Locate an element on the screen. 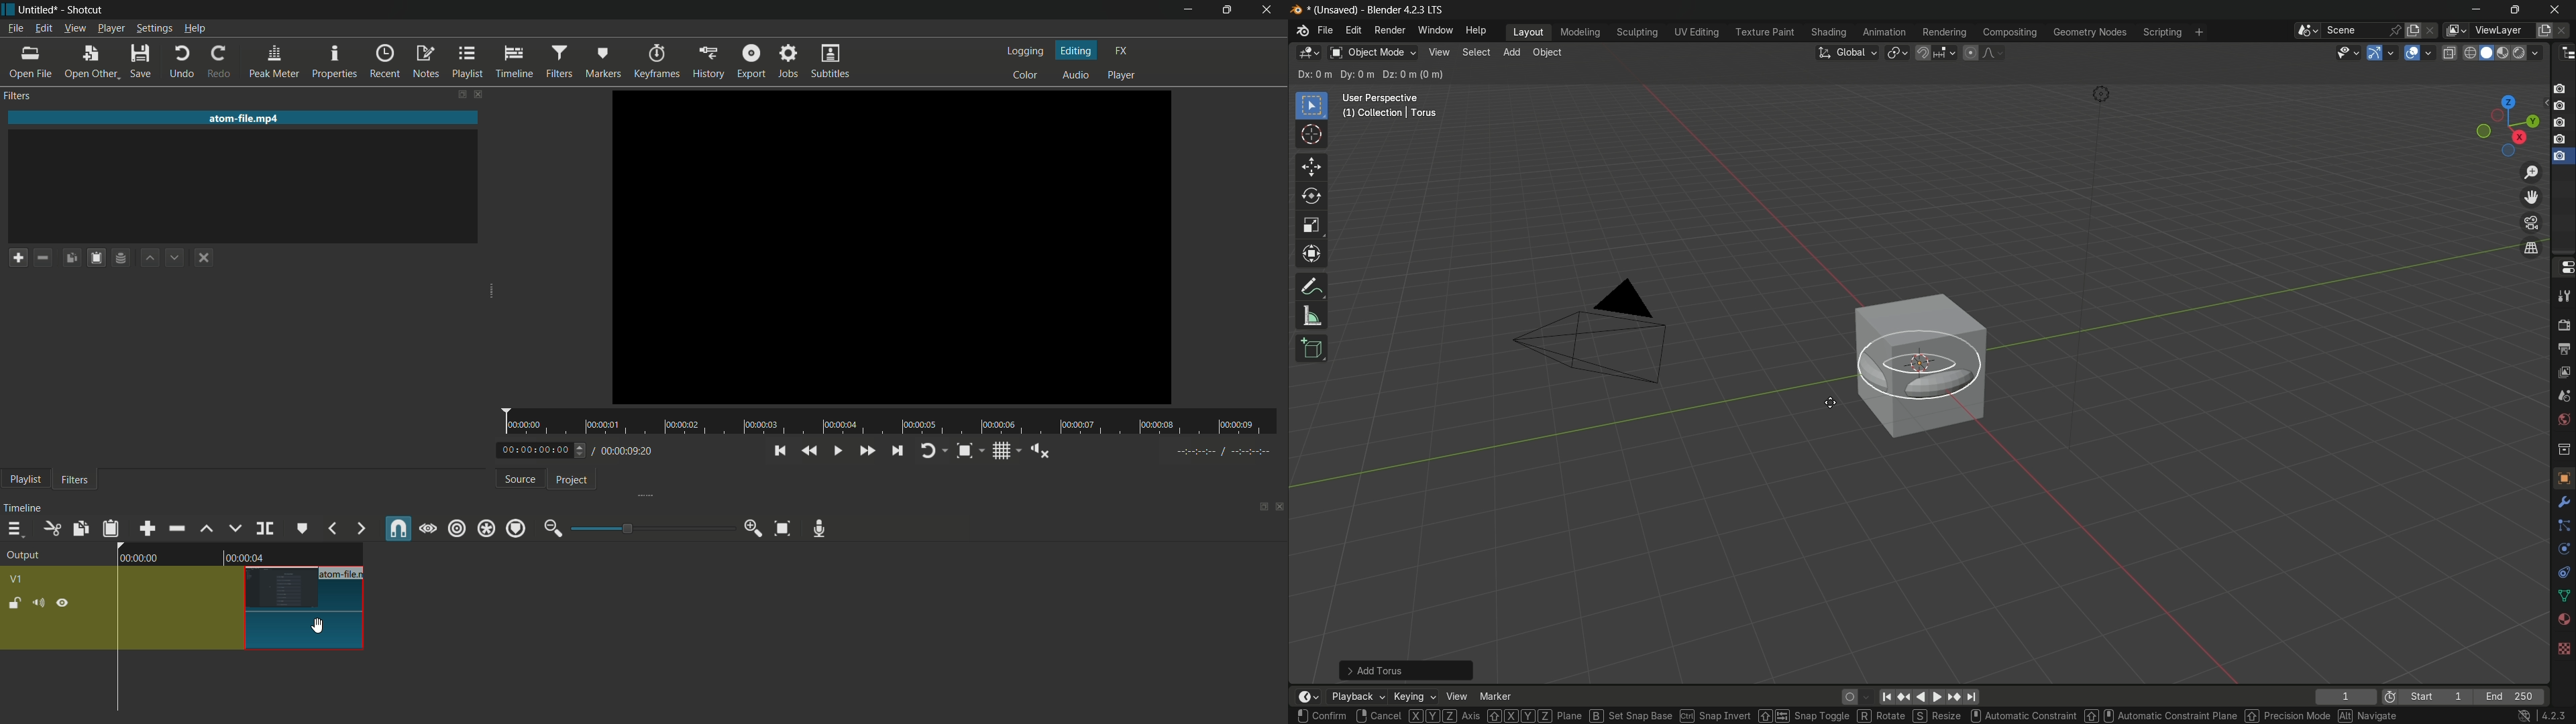 This screenshot has height=728, width=2576. help menu is located at coordinates (1478, 31).